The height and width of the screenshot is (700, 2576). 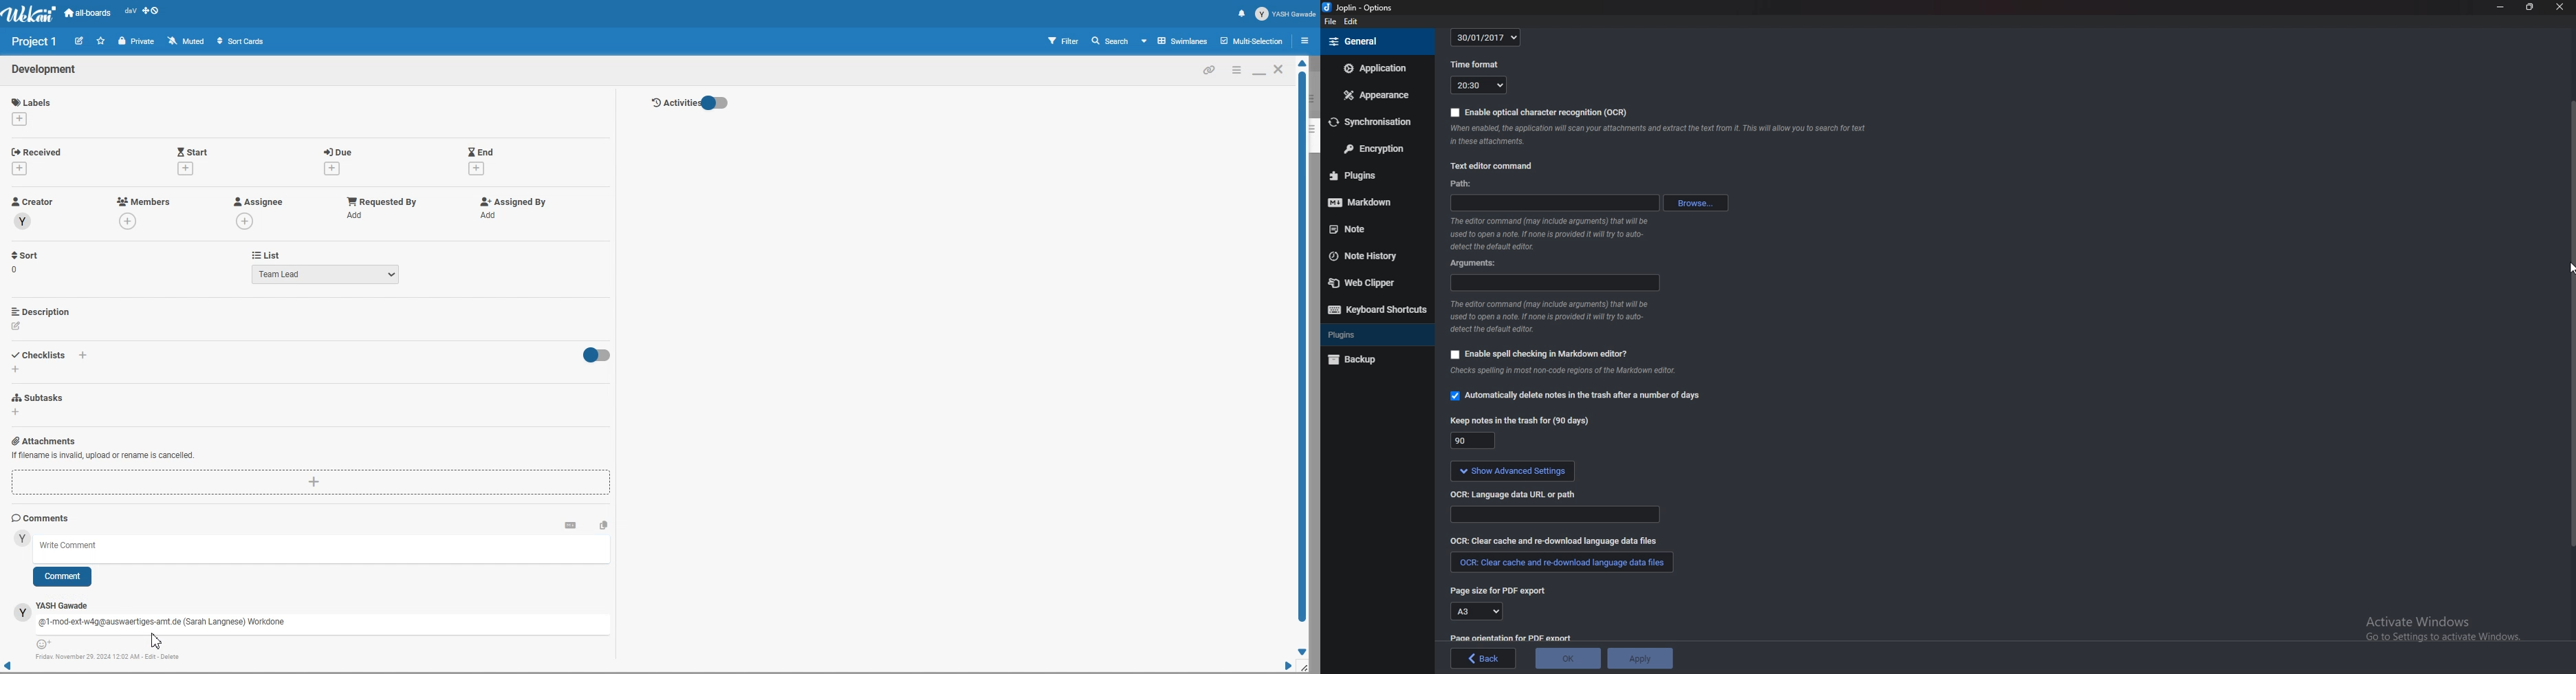 I want to click on Add Description, so click(x=42, y=311).